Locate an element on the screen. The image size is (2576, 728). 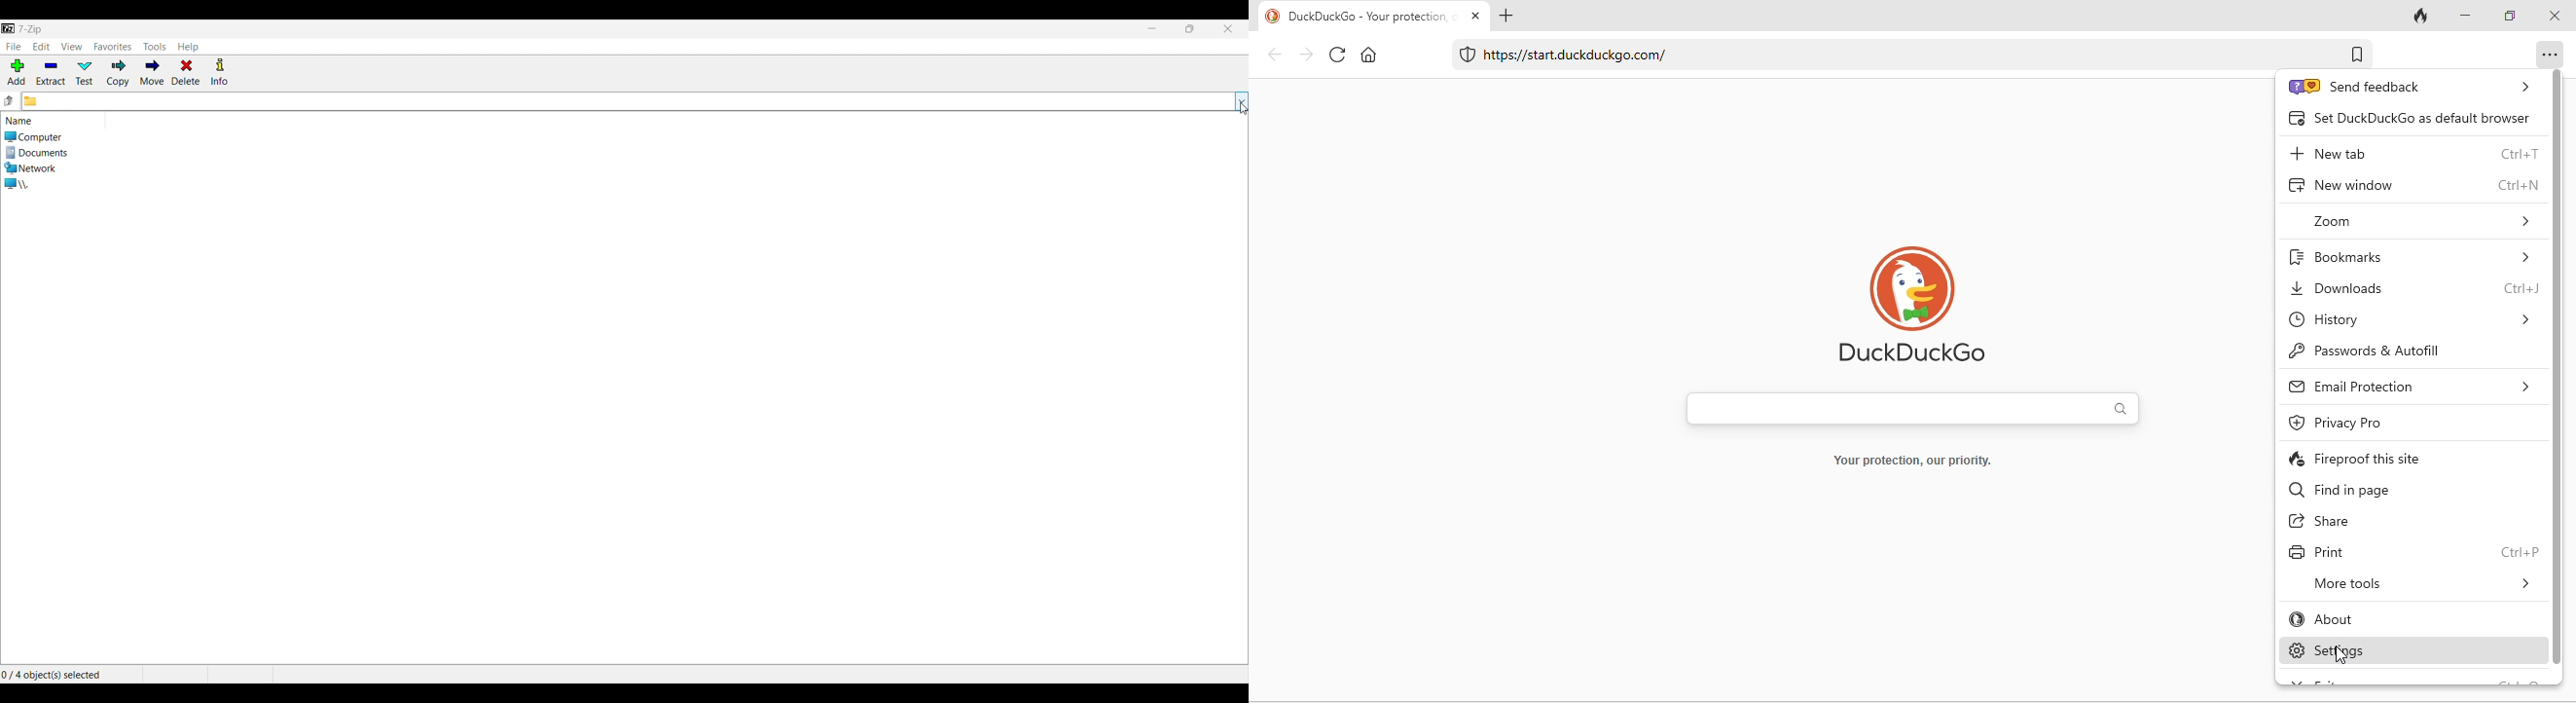
Extract is located at coordinates (51, 73).